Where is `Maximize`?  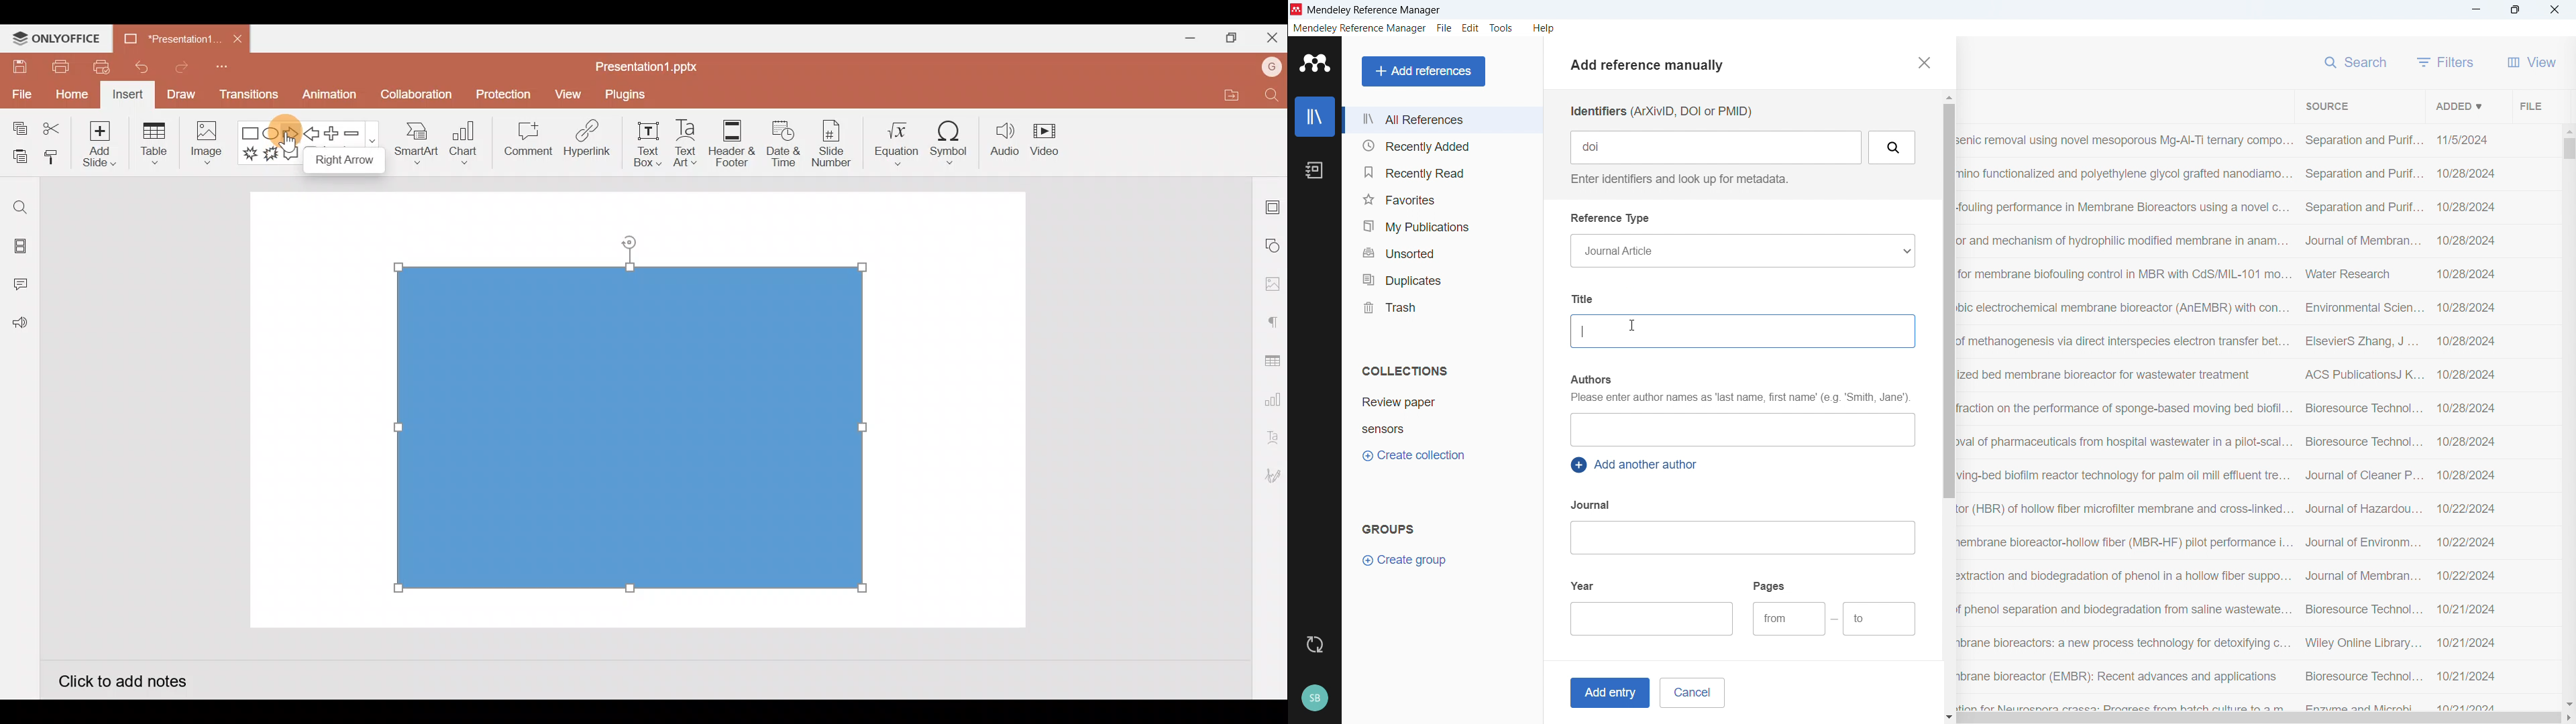
Maximize is located at coordinates (1228, 38).